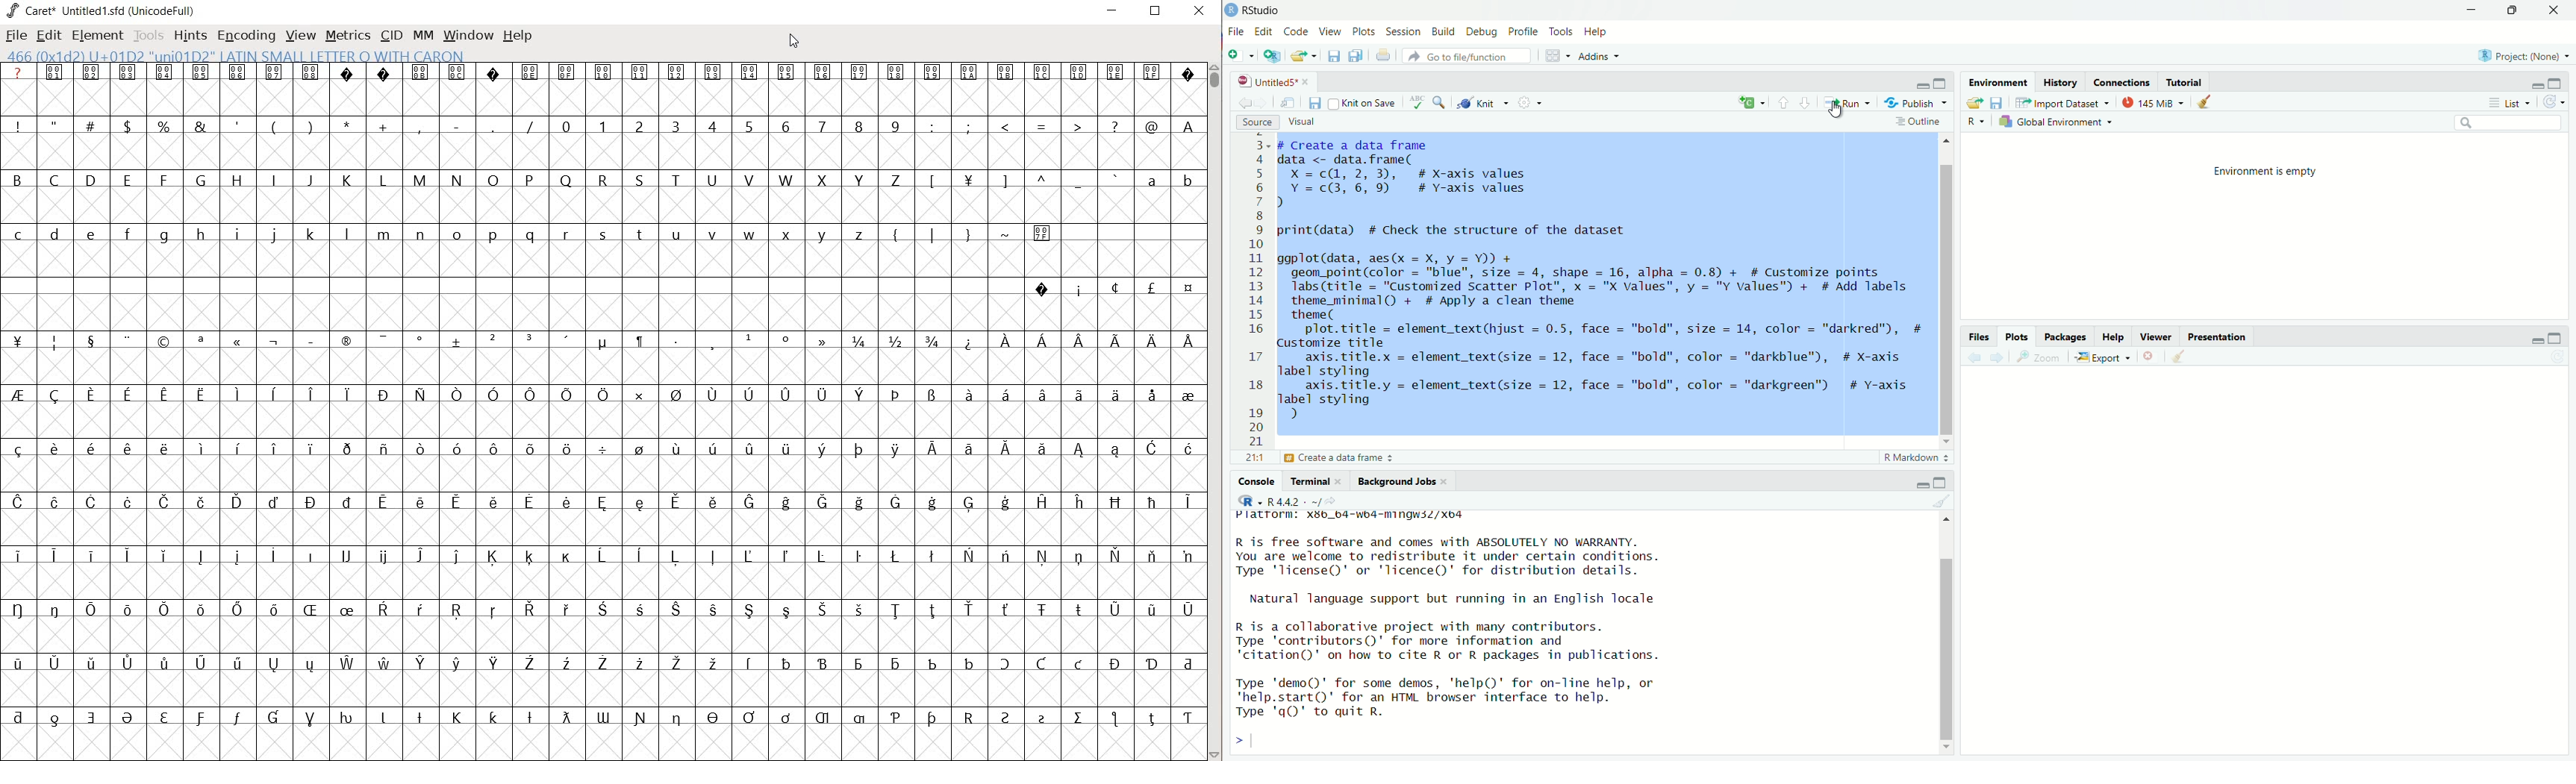 This screenshot has width=2576, height=784. What do you see at coordinates (1942, 500) in the screenshot?
I see `Clear console` at bounding box center [1942, 500].